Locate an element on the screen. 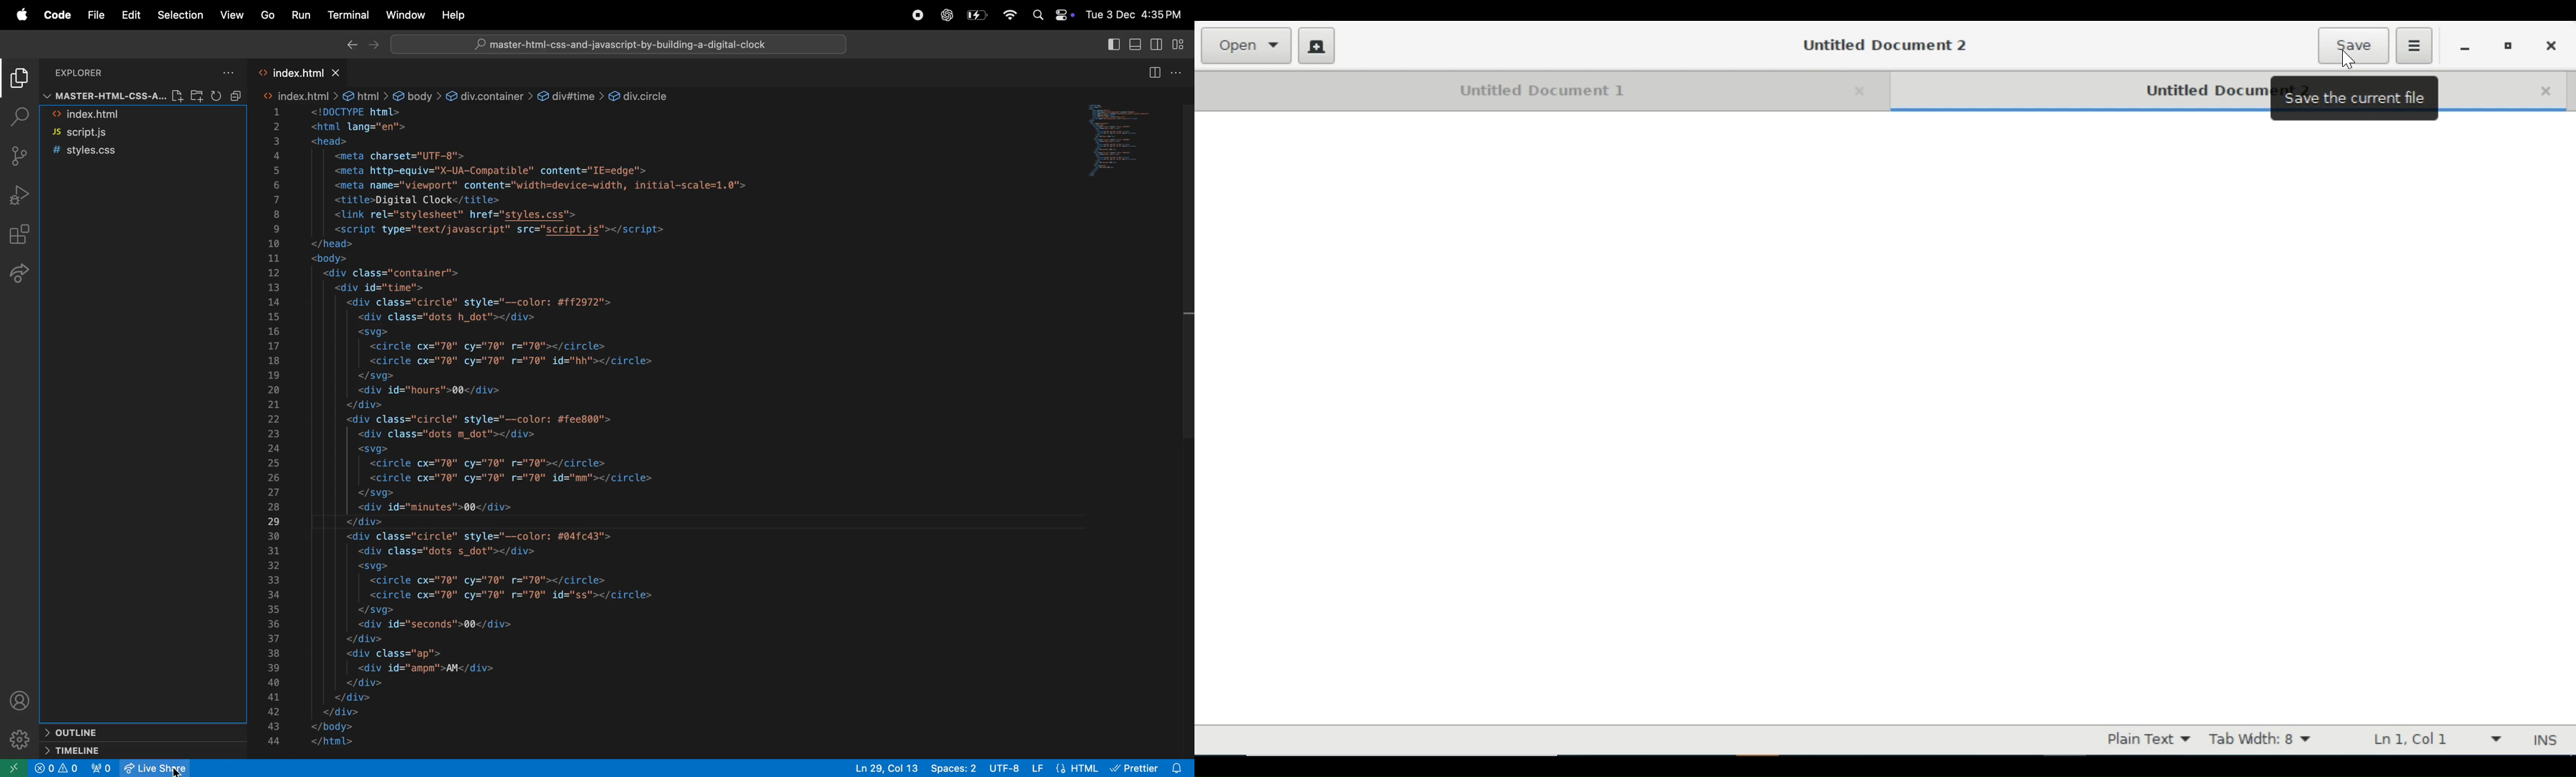 The width and height of the screenshot is (2576, 784). Tab Width is located at coordinates (2263, 739).